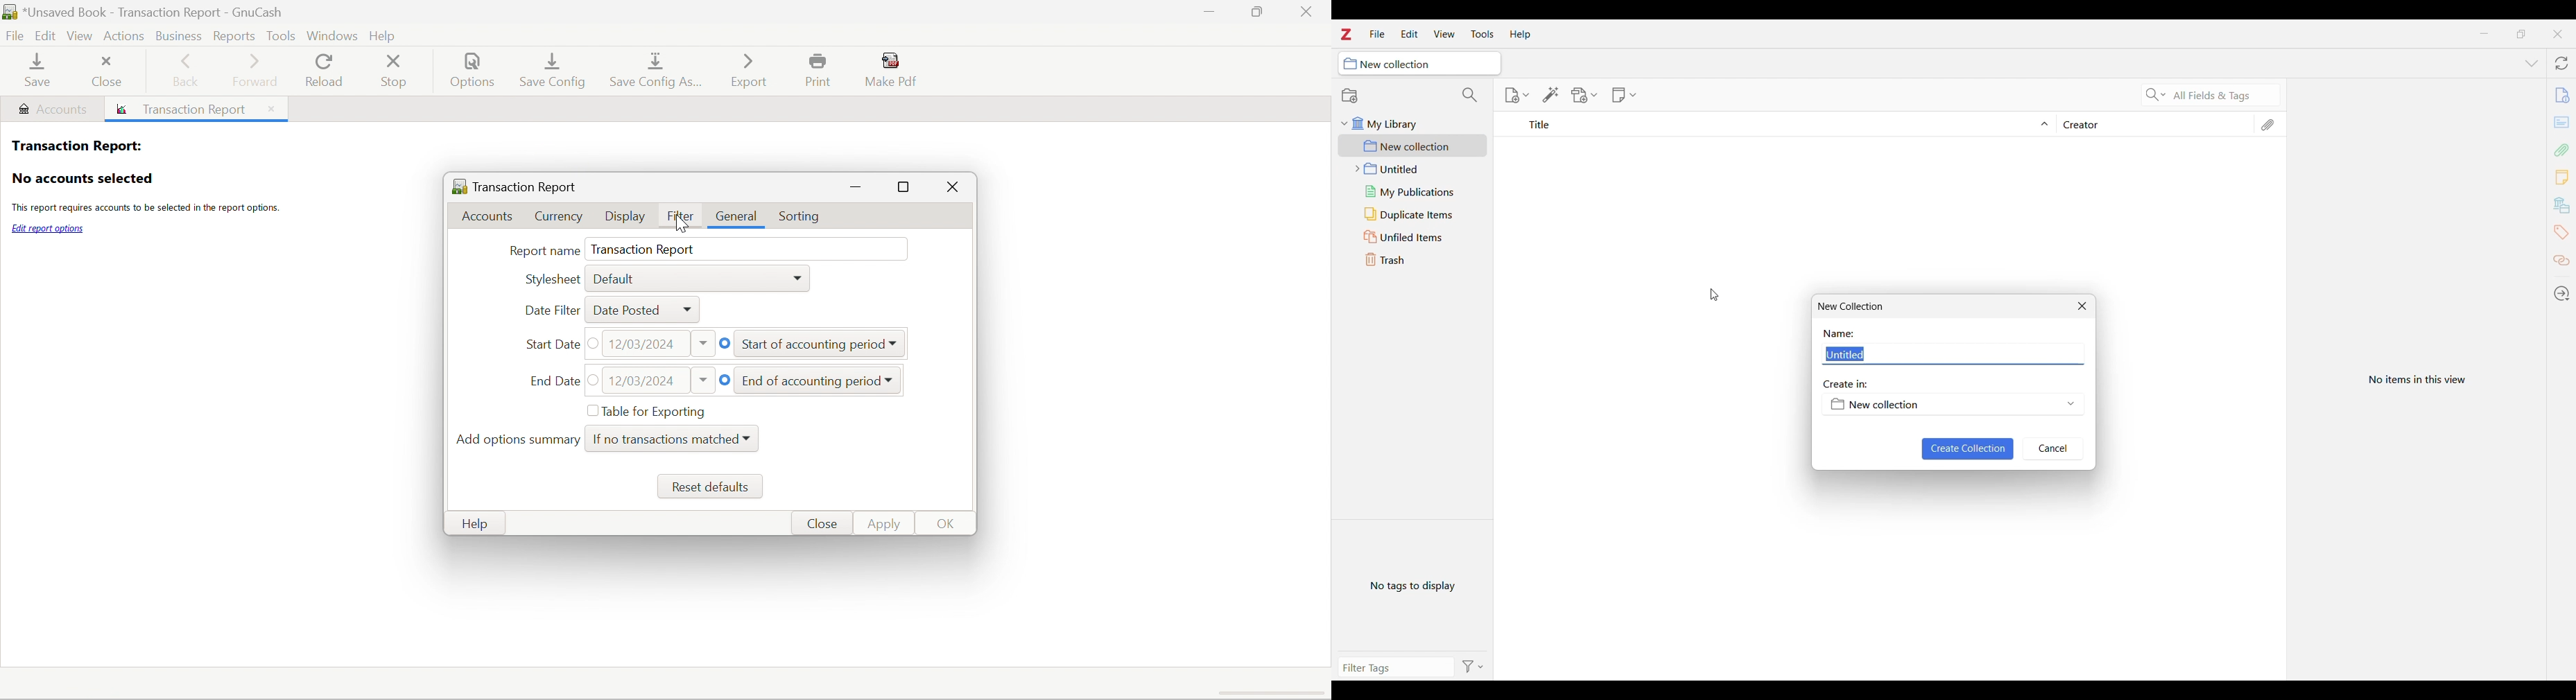  What do you see at coordinates (1952, 404) in the screenshot?
I see `Folder options to save new collection` at bounding box center [1952, 404].